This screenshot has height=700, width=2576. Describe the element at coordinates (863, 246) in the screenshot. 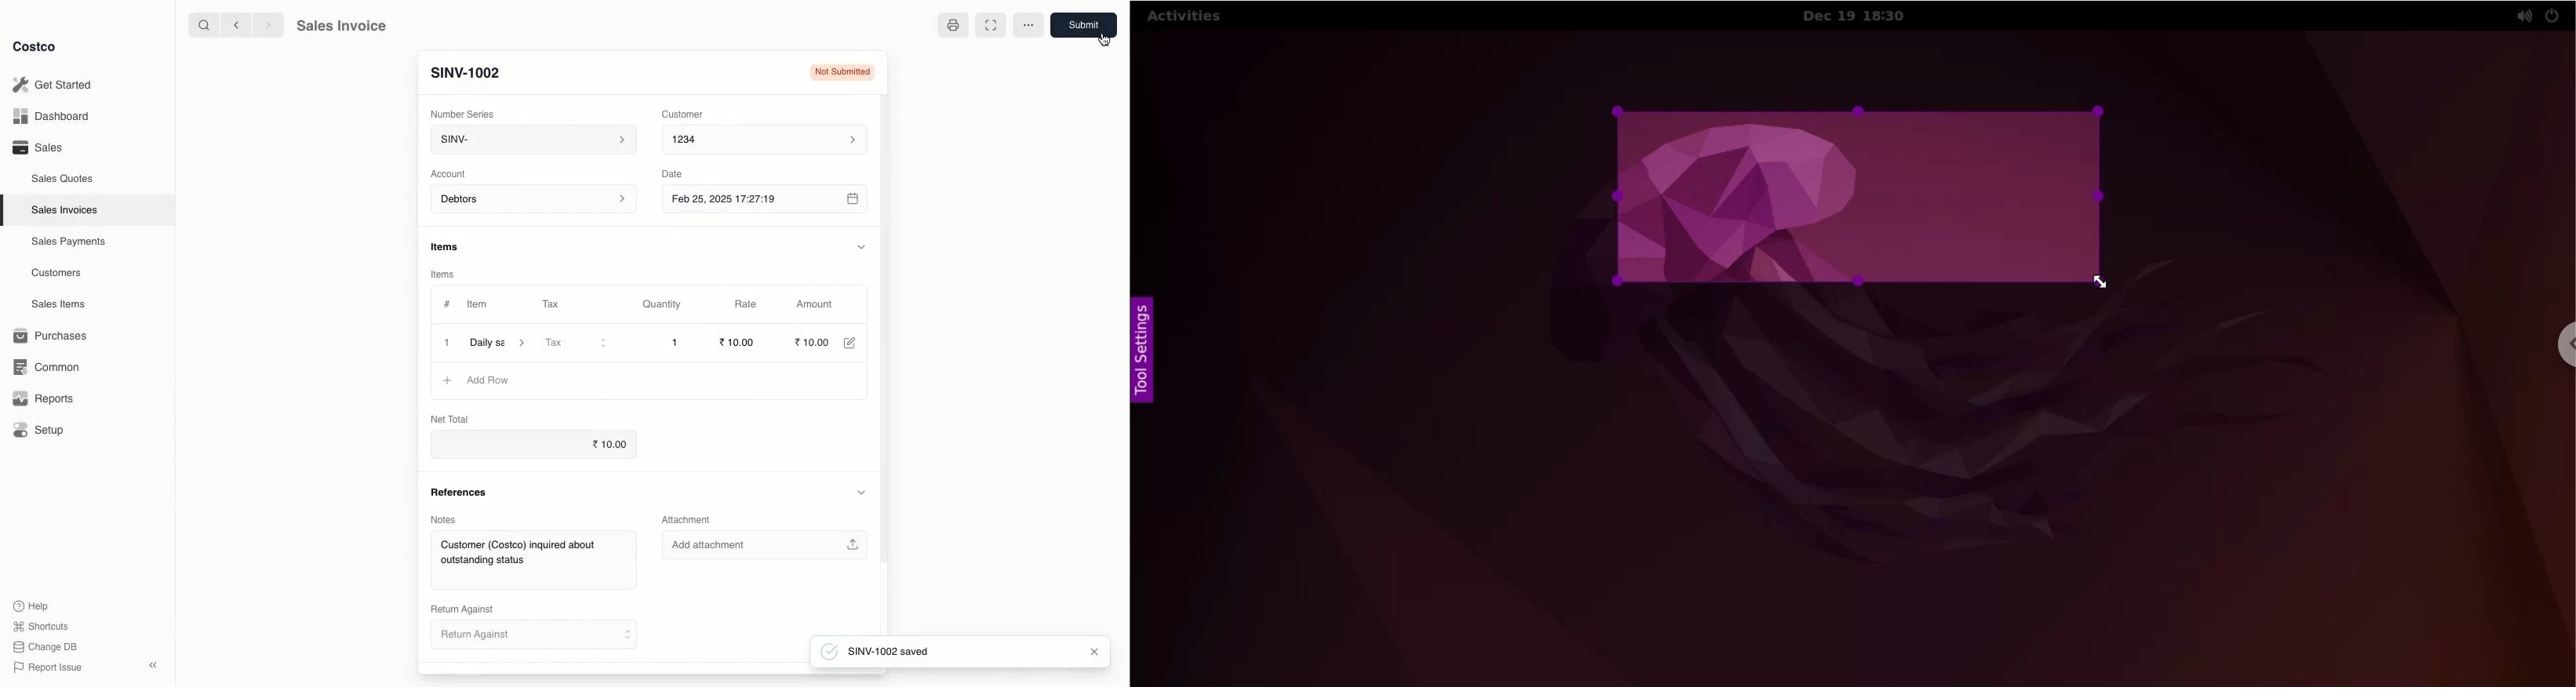

I see `Hide` at that location.